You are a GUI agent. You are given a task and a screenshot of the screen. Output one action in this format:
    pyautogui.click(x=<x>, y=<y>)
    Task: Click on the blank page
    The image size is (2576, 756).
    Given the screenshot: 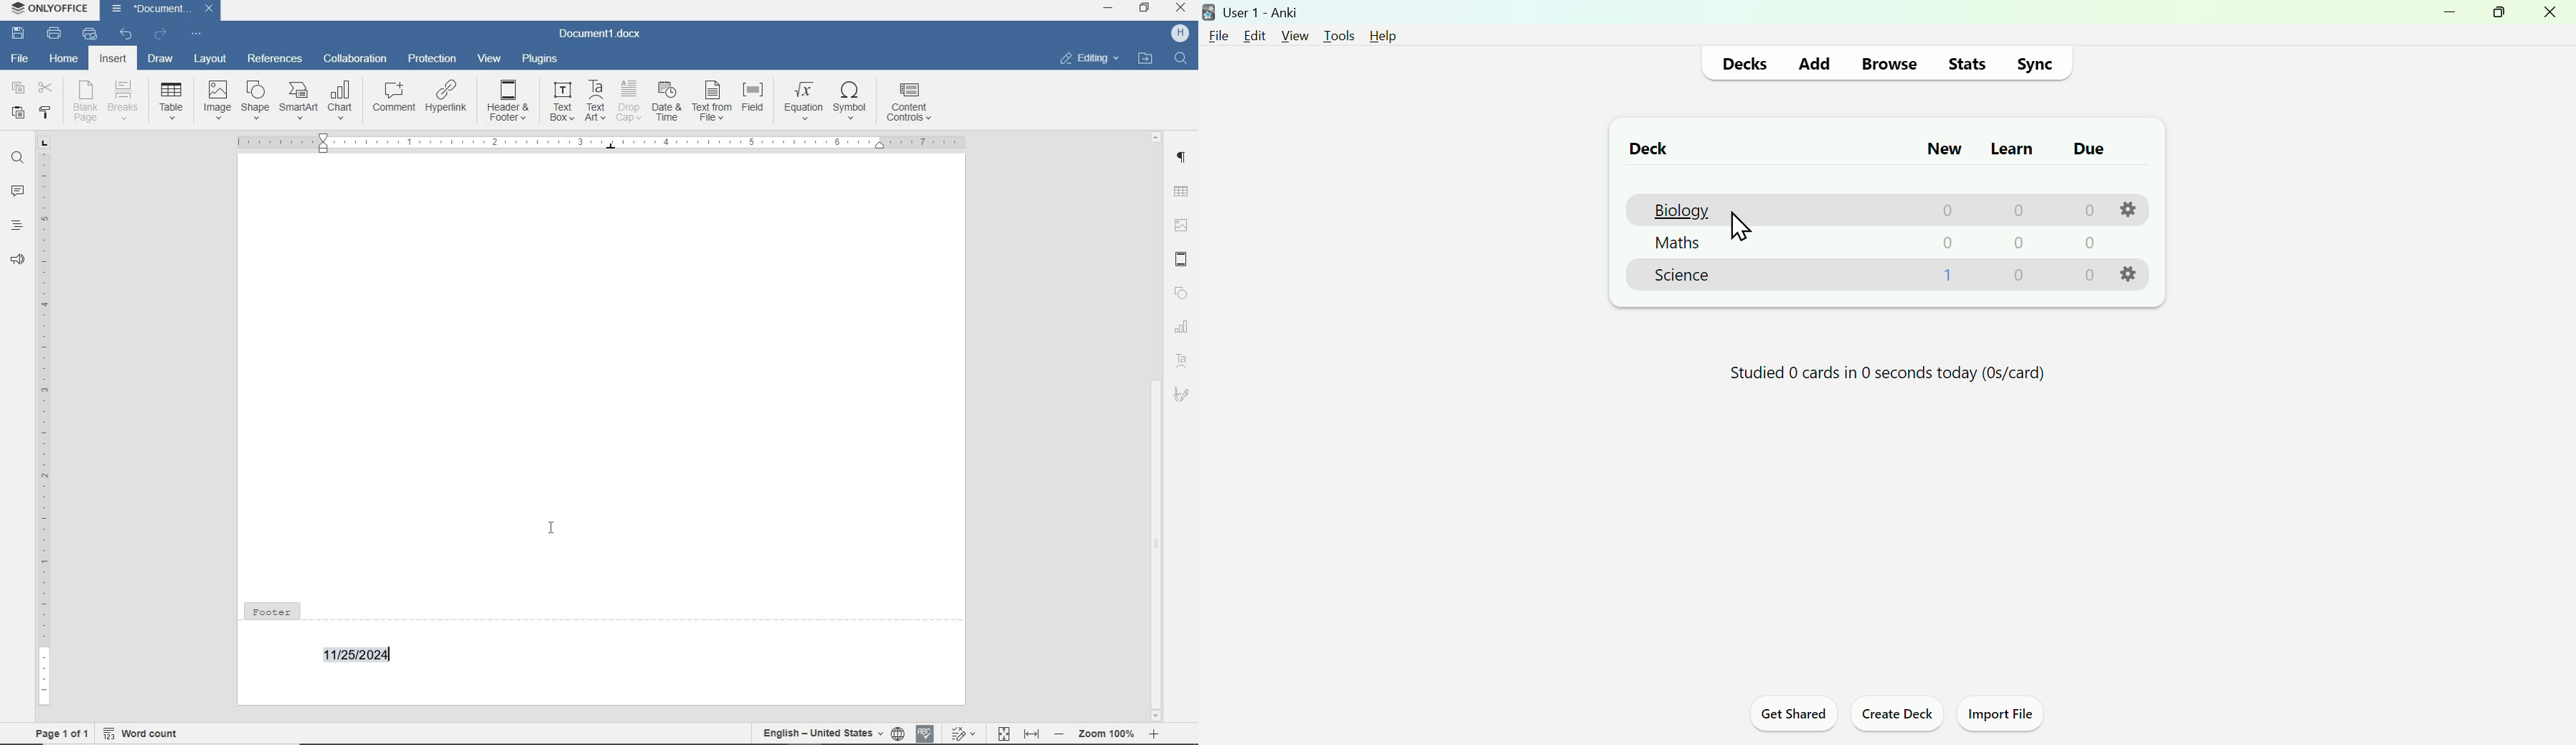 What is the action you would take?
    pyautogui.click(x=86, y=101)
    